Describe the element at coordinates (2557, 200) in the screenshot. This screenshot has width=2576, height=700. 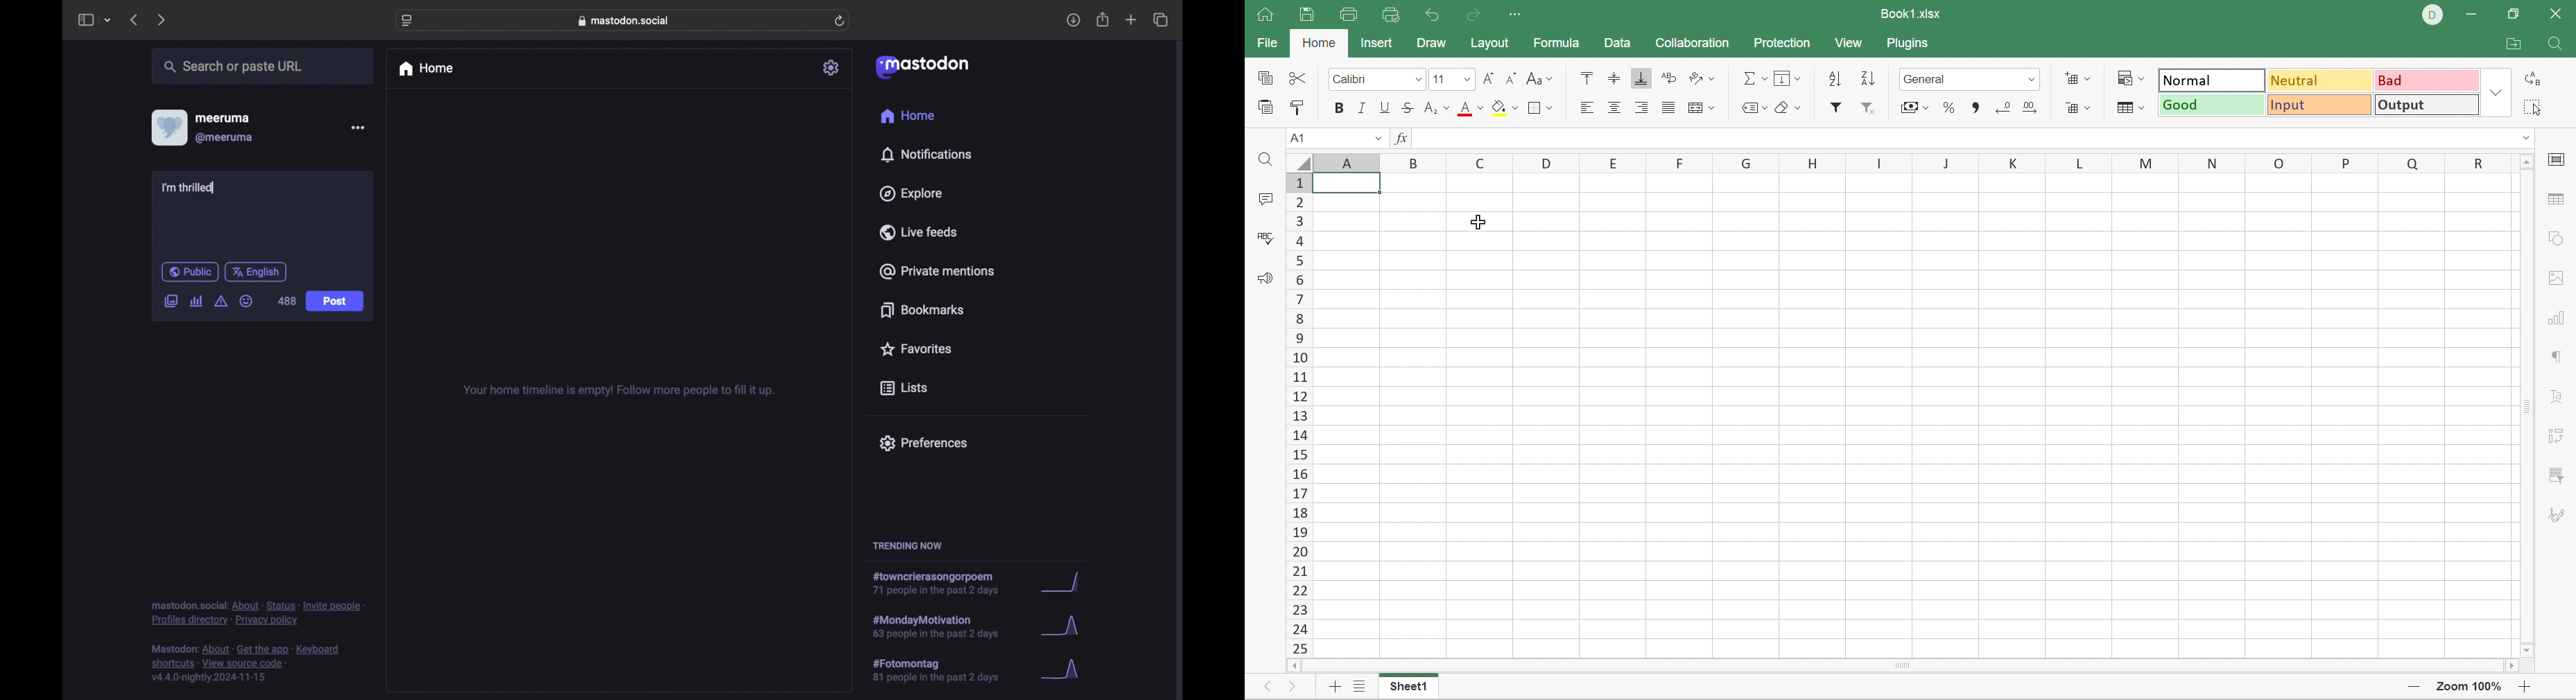
I see `table settings` at that location.